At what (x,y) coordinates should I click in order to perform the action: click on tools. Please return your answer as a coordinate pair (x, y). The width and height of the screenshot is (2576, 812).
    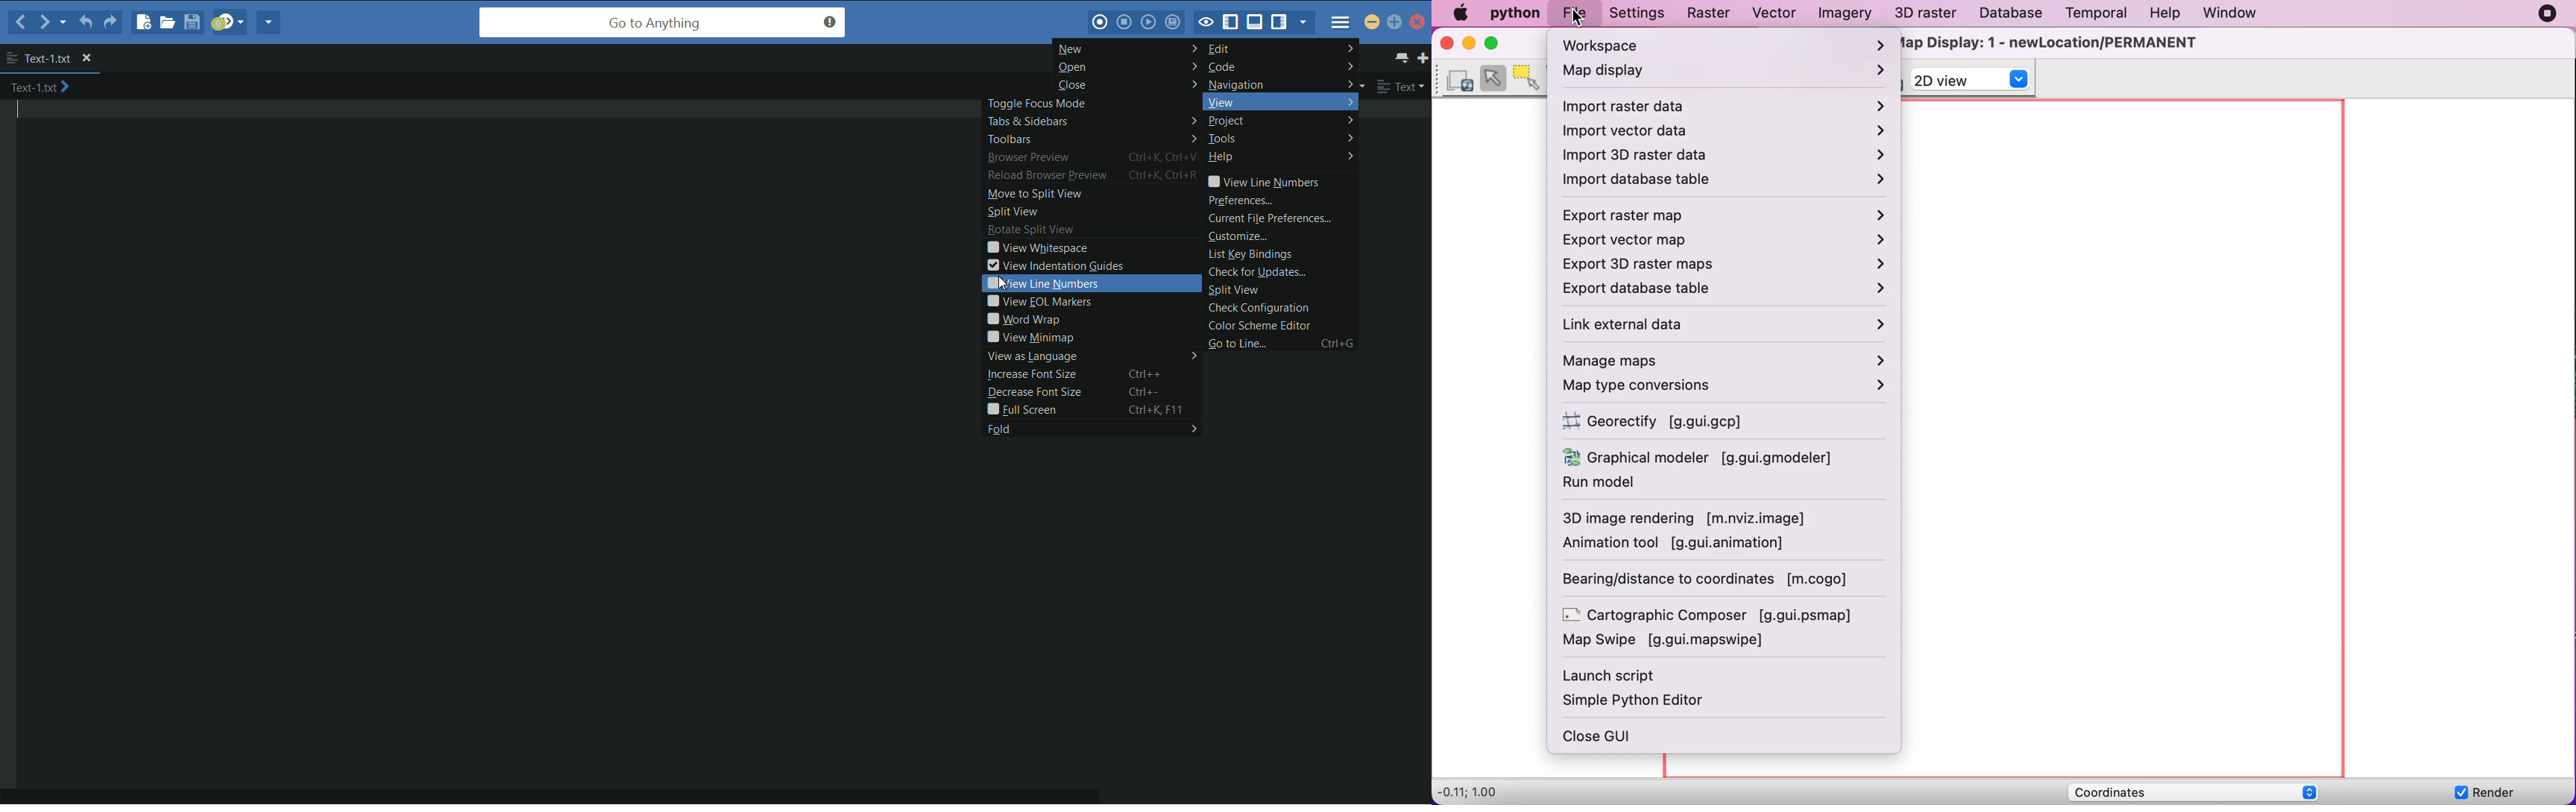
    Looking at the image, I should click on (1279, 139).